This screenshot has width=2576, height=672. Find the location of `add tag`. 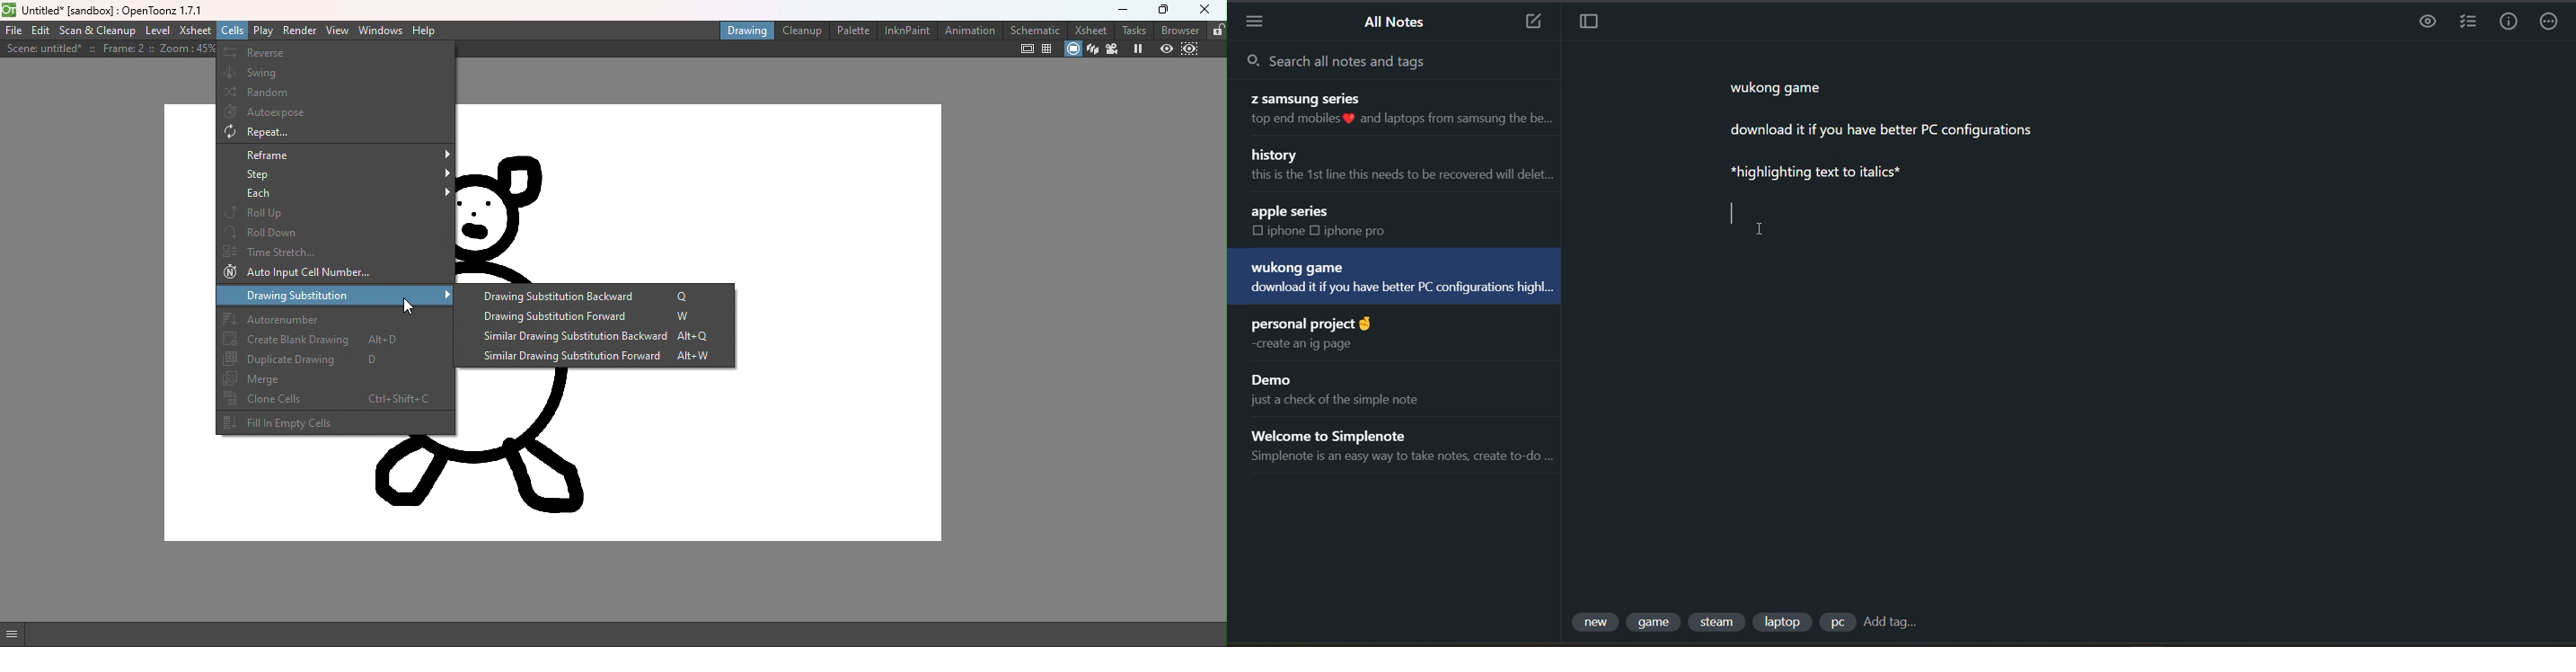

add tag is located at coordinates (1895, 623).